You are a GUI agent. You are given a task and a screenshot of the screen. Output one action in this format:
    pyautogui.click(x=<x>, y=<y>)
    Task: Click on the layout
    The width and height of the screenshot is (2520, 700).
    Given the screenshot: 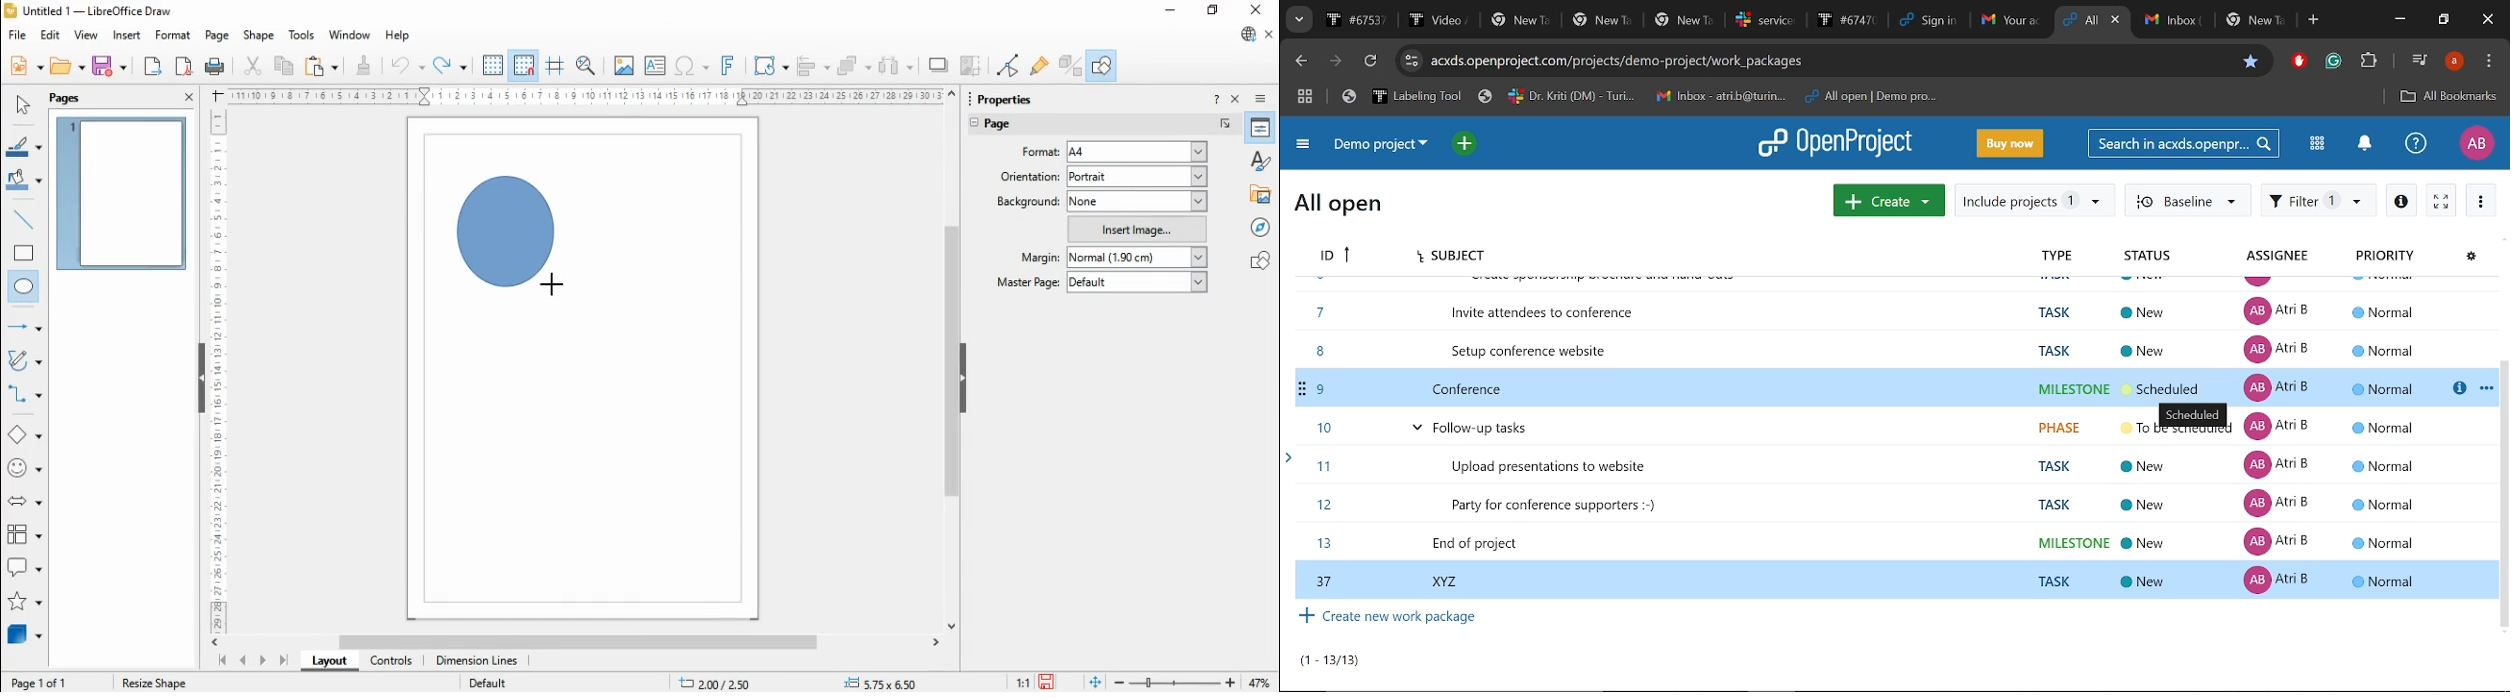 What is the action you would take?
    pyautogui.click(x=328, y=660)
    